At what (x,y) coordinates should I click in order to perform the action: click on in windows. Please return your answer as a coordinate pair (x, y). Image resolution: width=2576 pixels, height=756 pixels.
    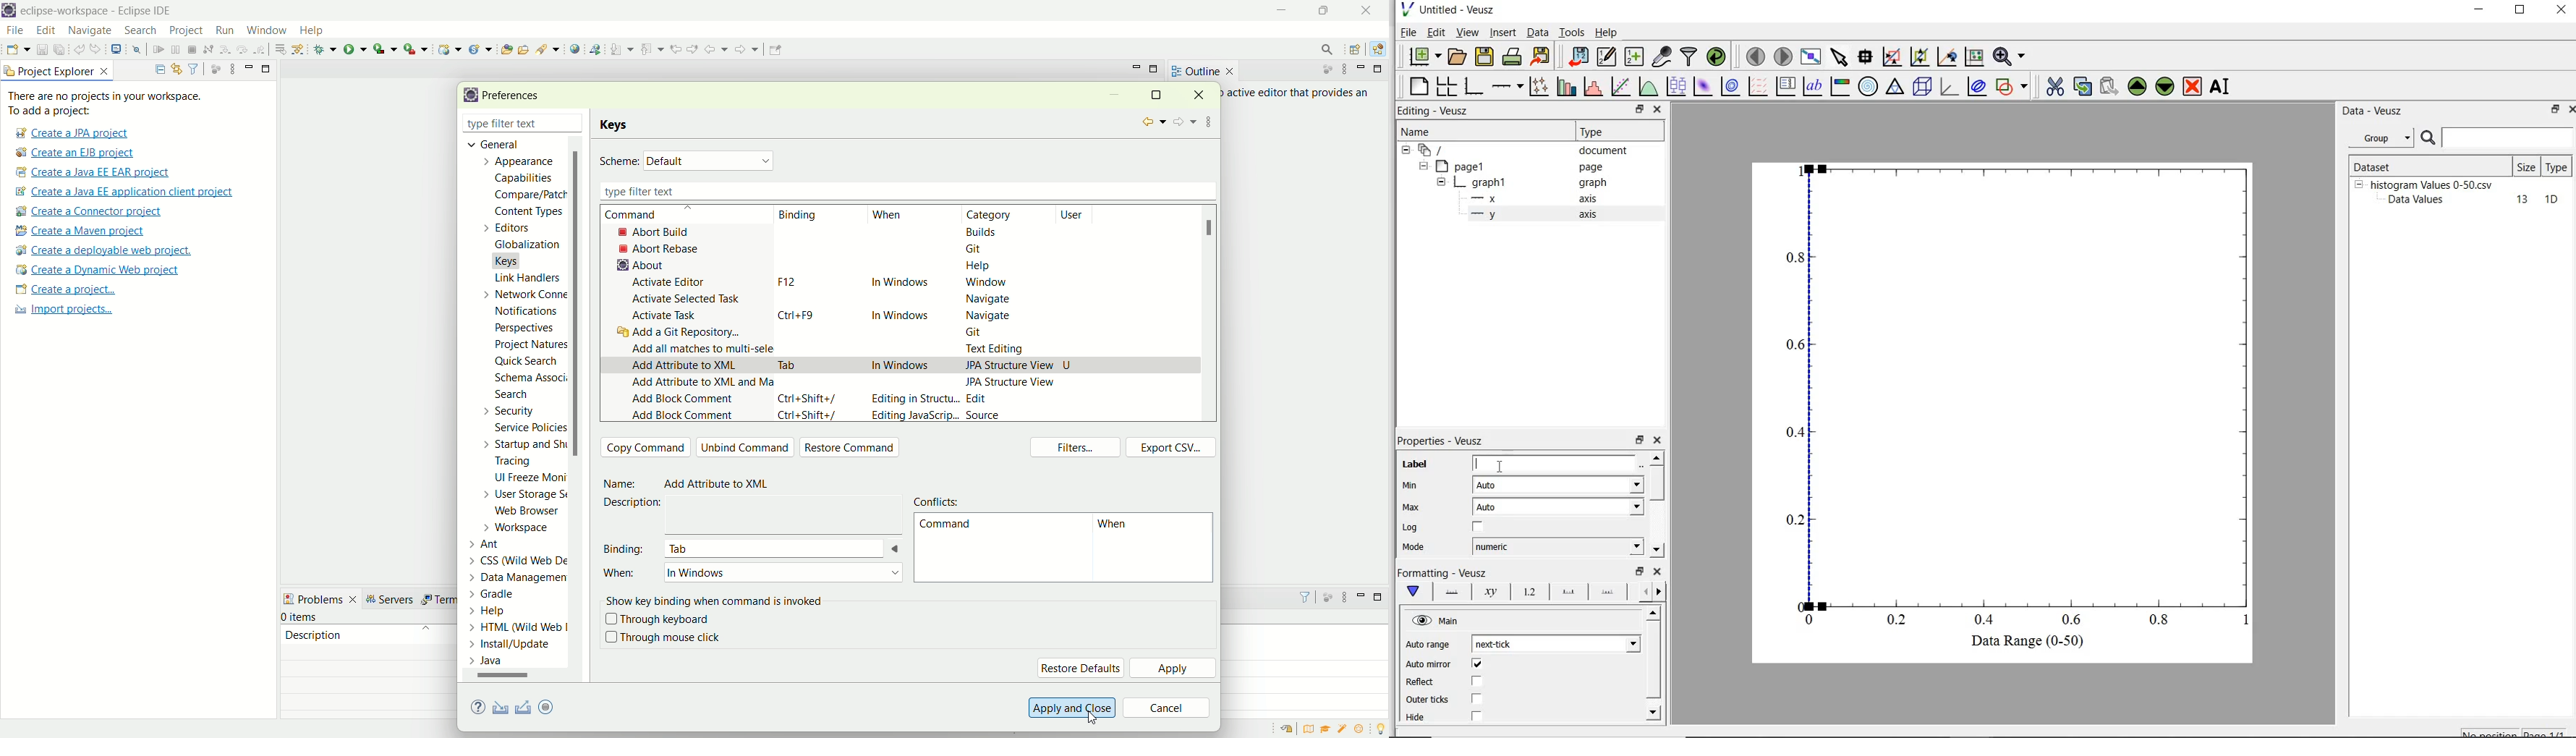
    Looking at the image, I should click on (900, 284).